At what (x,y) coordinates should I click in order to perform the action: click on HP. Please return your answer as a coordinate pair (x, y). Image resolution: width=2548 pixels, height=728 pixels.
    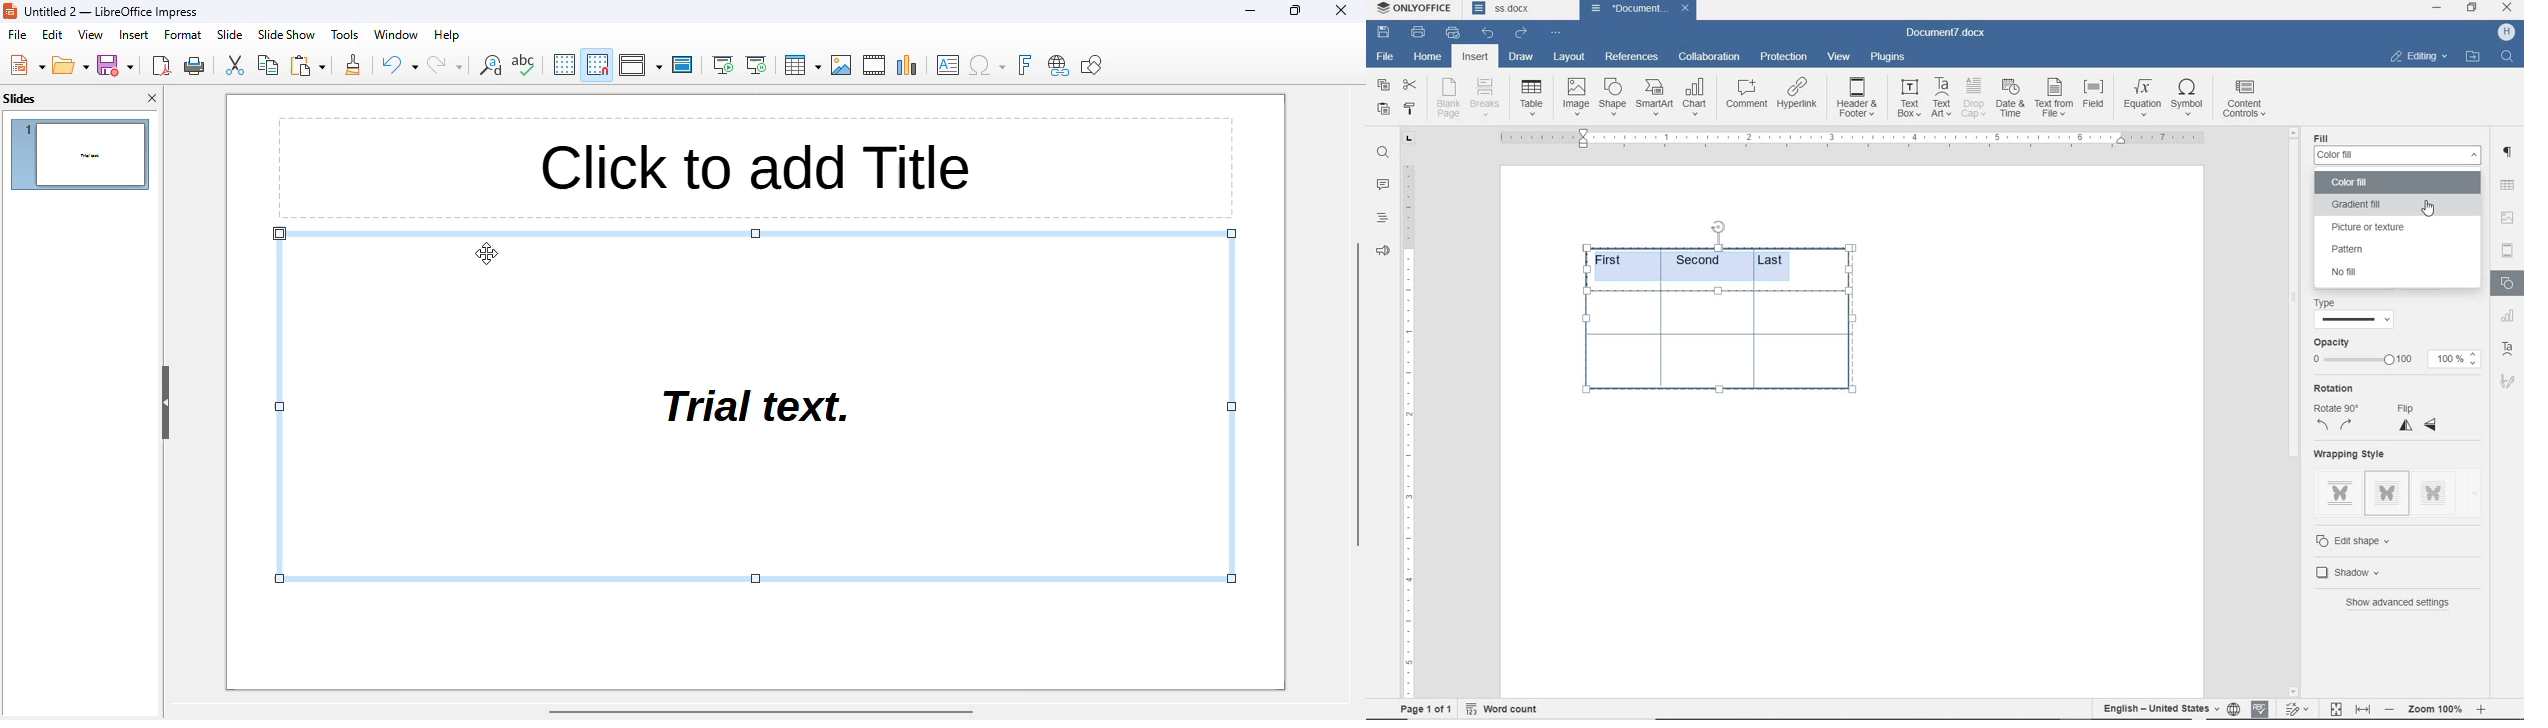
    Looking at the image, I should click on (2505, 32).